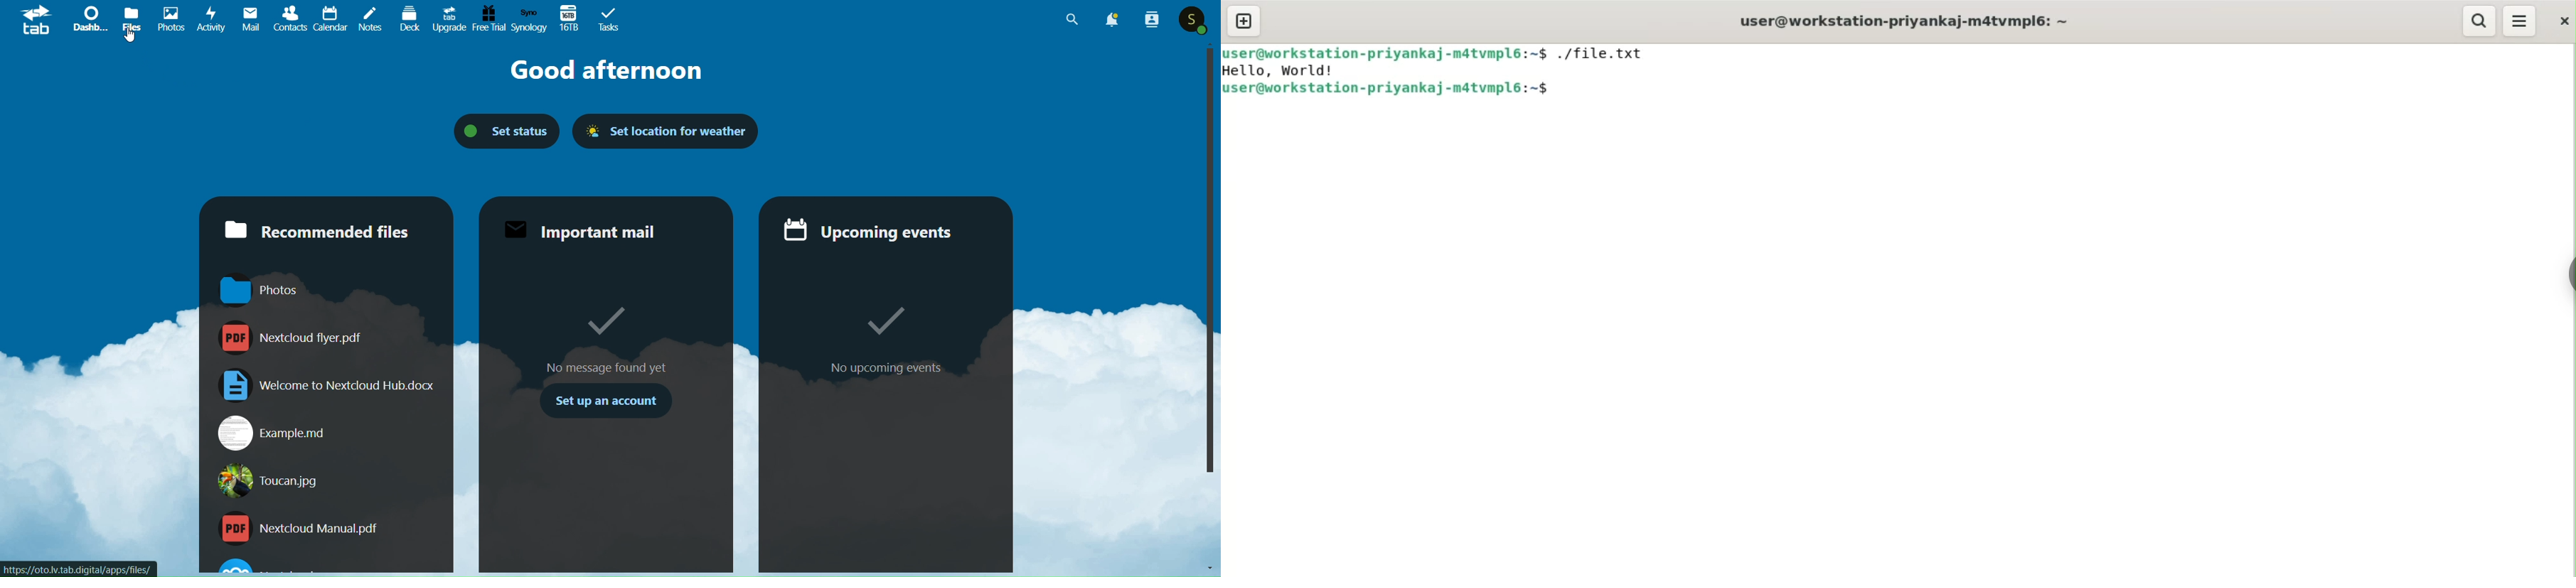 This screenshot has height=588, width=2576. I want to click on search, so click(1066, 20).